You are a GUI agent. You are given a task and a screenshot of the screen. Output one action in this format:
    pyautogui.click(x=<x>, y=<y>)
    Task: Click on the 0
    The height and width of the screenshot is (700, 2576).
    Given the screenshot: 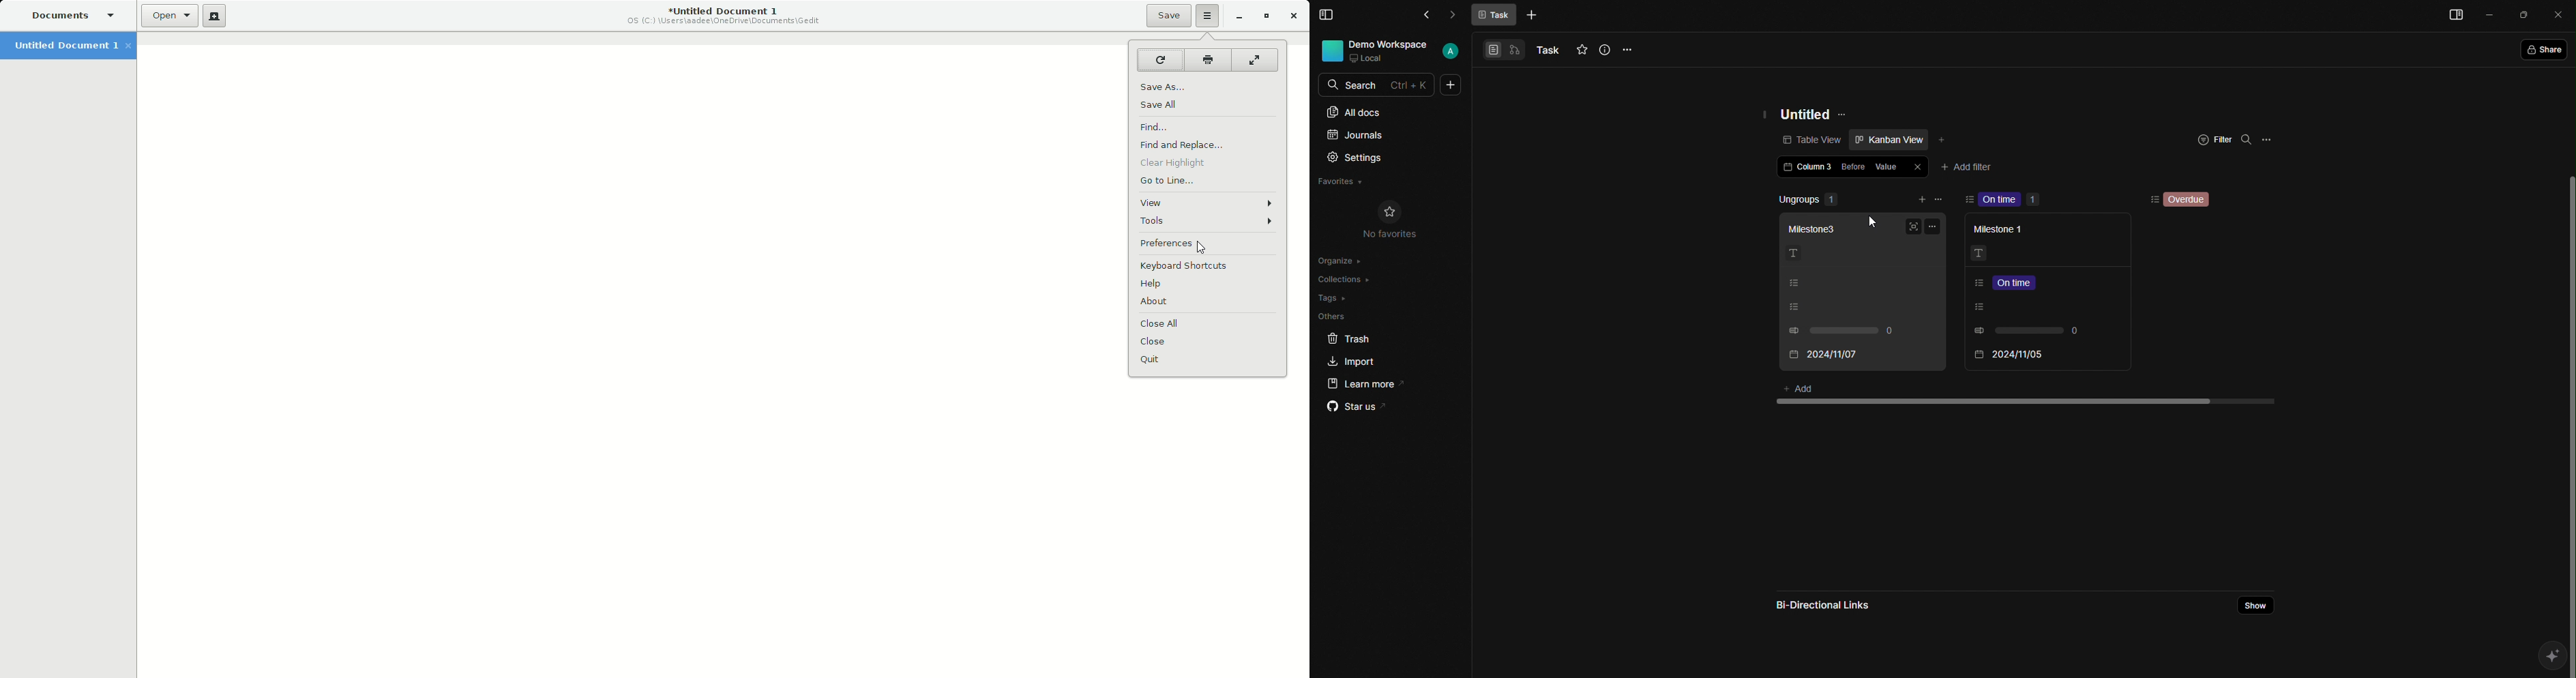 What is the action you would take?
    pyautogui.click(x=2030, y=332)
    